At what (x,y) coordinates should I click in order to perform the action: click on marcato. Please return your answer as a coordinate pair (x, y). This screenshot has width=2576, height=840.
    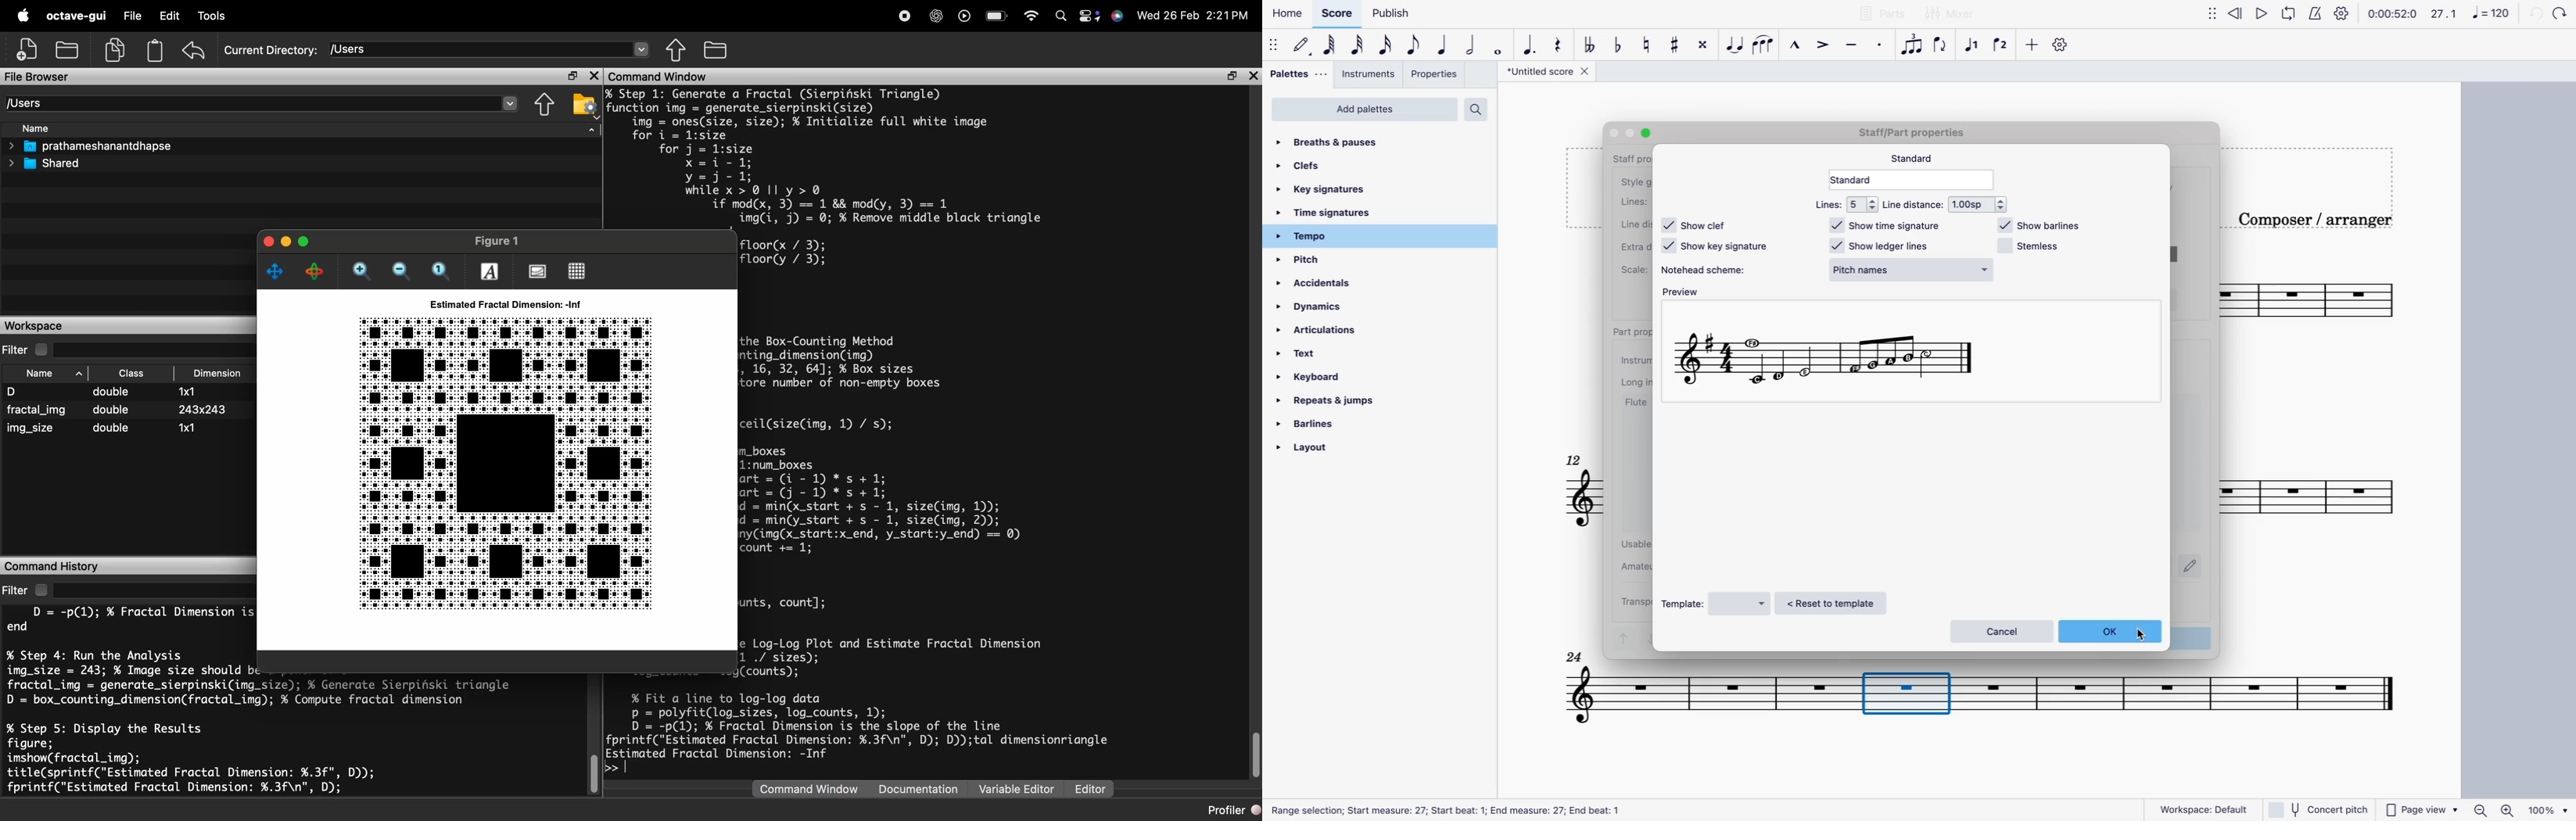
    Looking at the image, I should click on (1796, 46).